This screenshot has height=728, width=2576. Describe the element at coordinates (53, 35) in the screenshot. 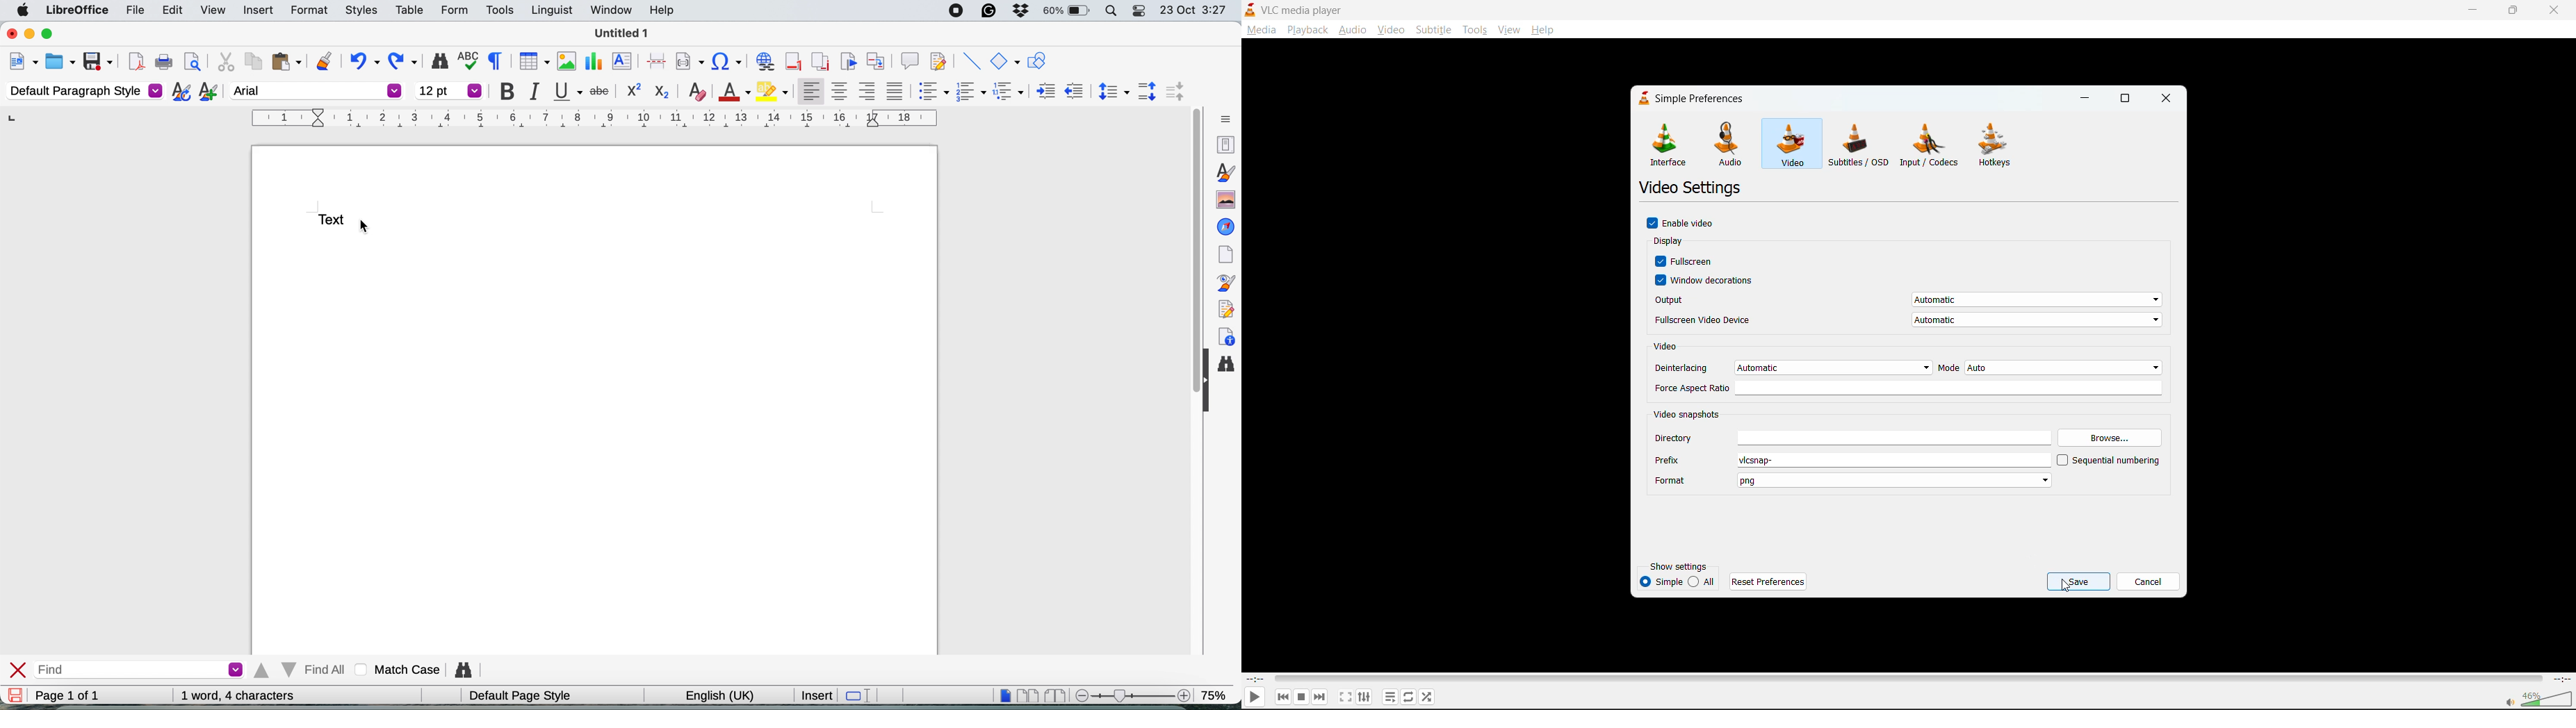

I see `maximise` at that location.